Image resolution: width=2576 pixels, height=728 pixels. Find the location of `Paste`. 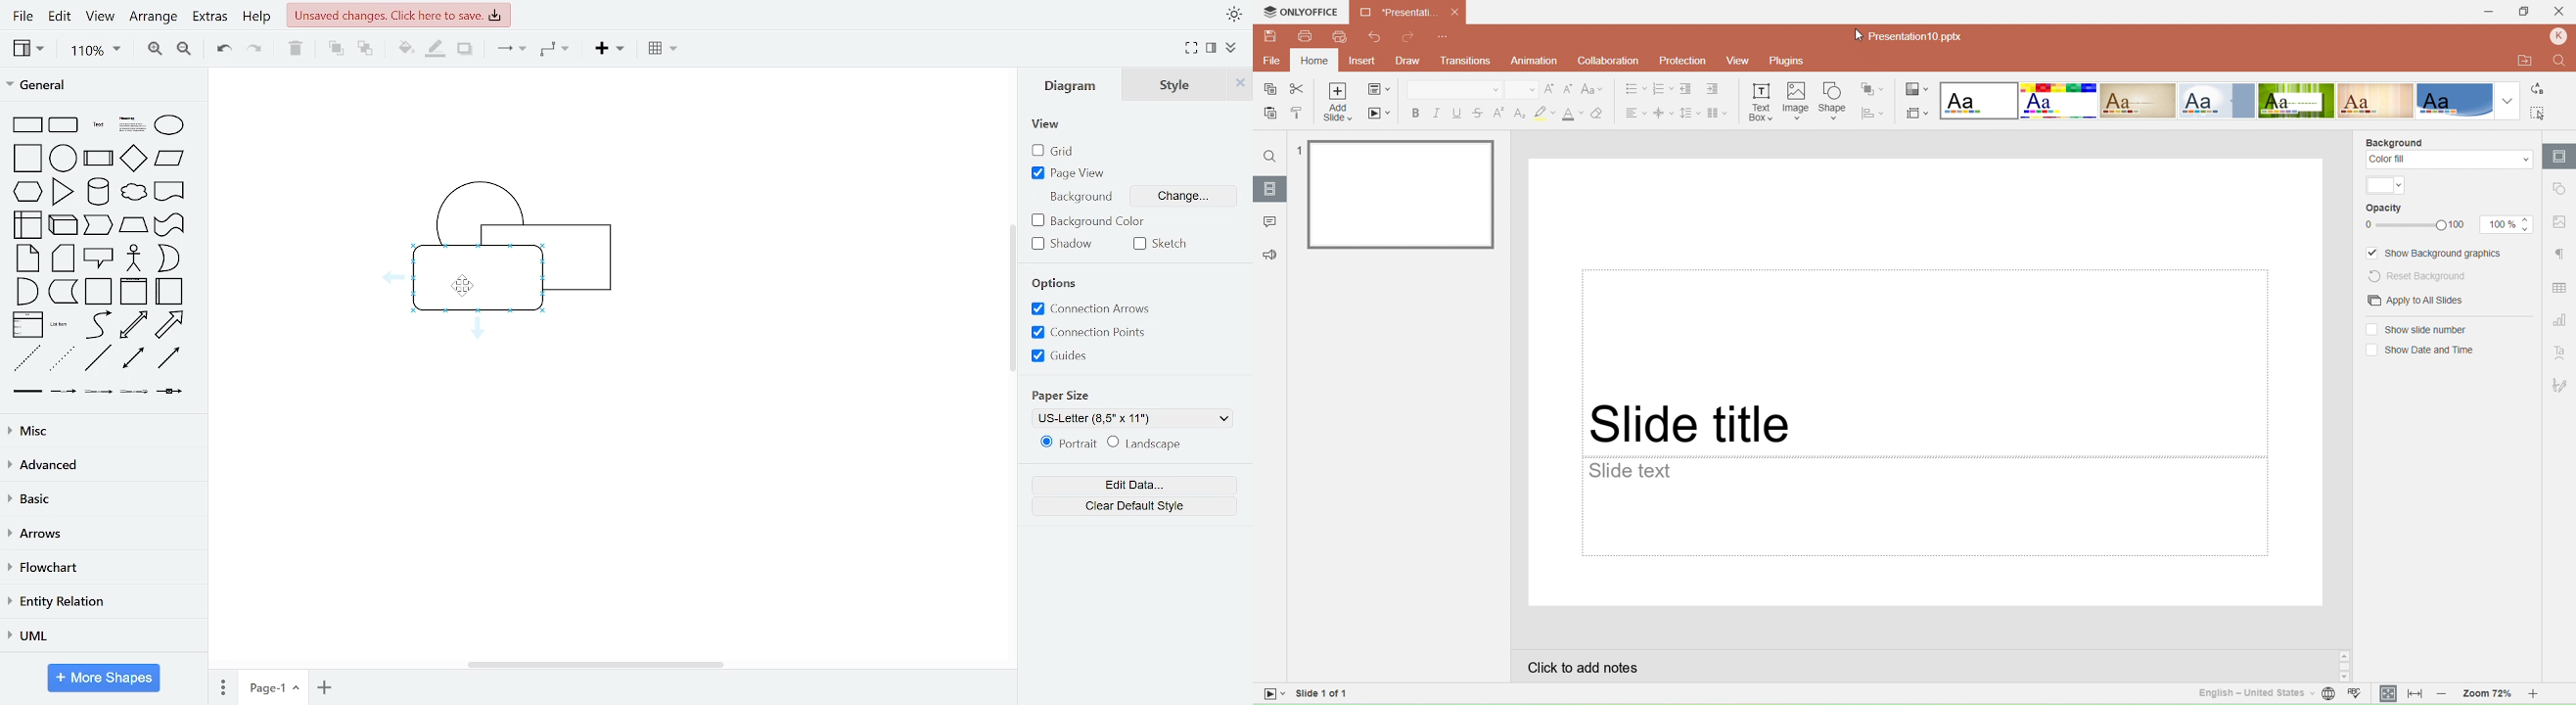

Paste is located at coordinates (1268, 114).